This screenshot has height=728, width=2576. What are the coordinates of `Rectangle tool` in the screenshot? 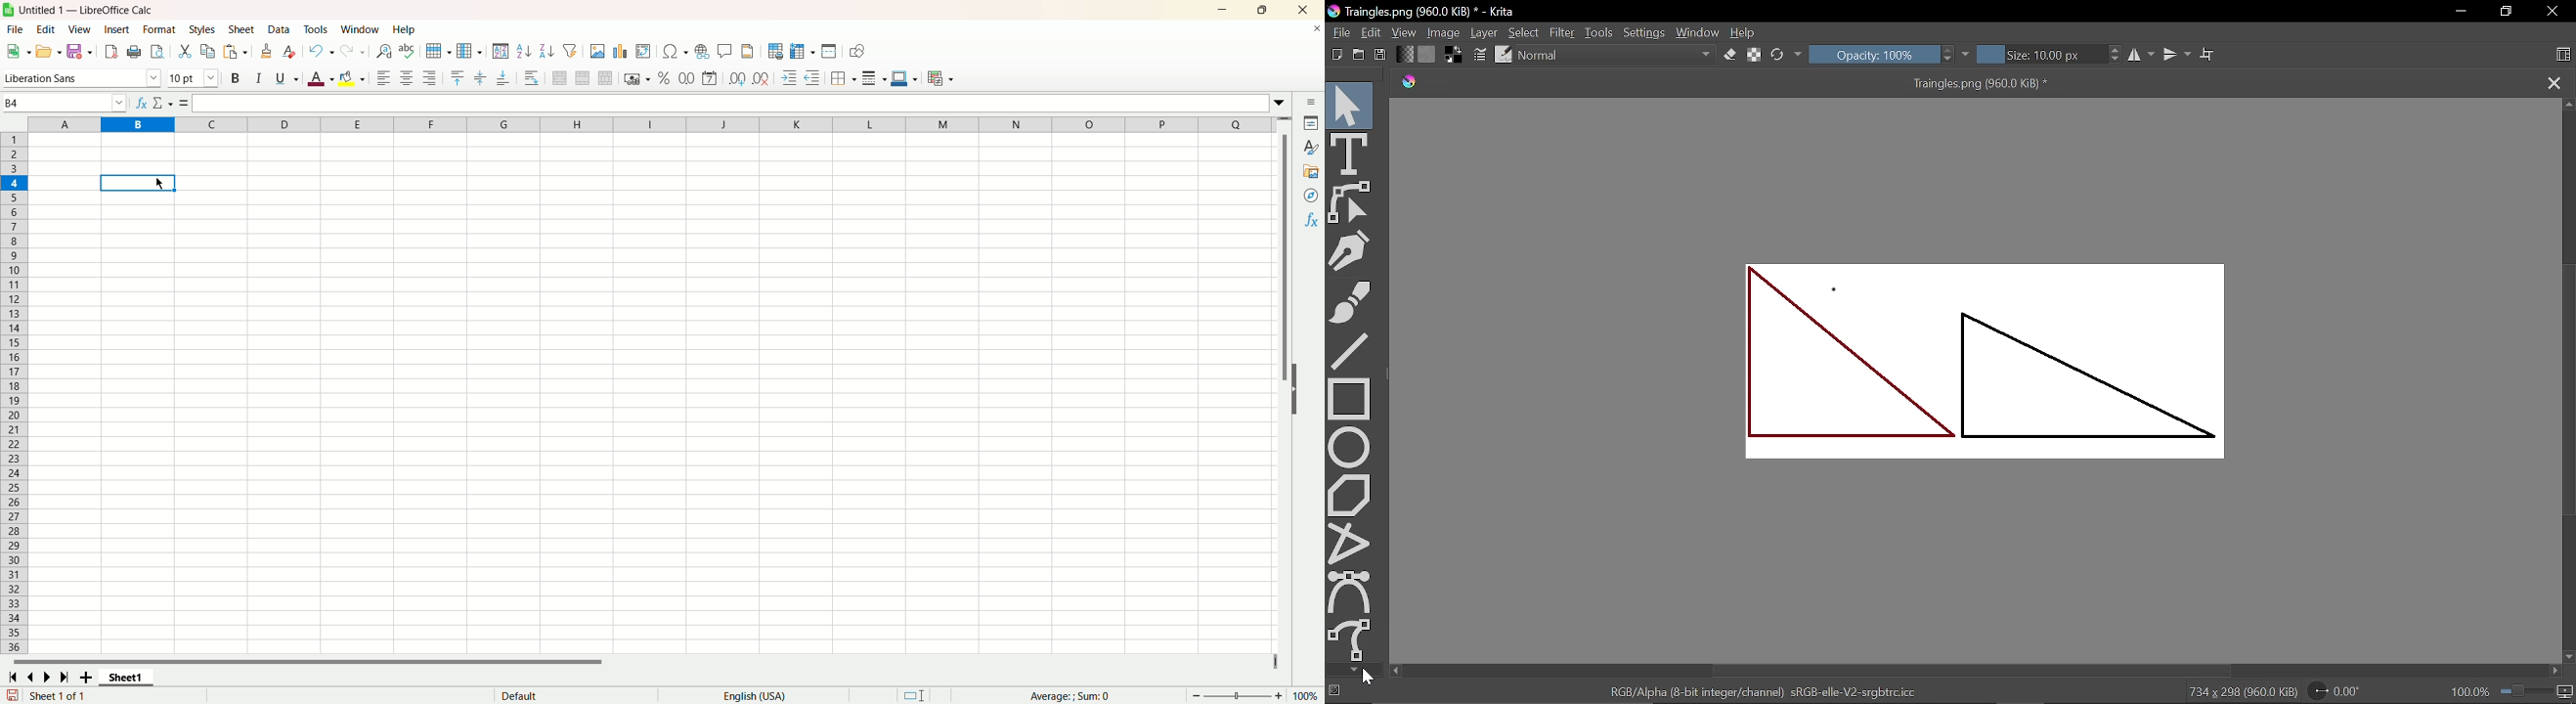 It's located at (1347, 397).